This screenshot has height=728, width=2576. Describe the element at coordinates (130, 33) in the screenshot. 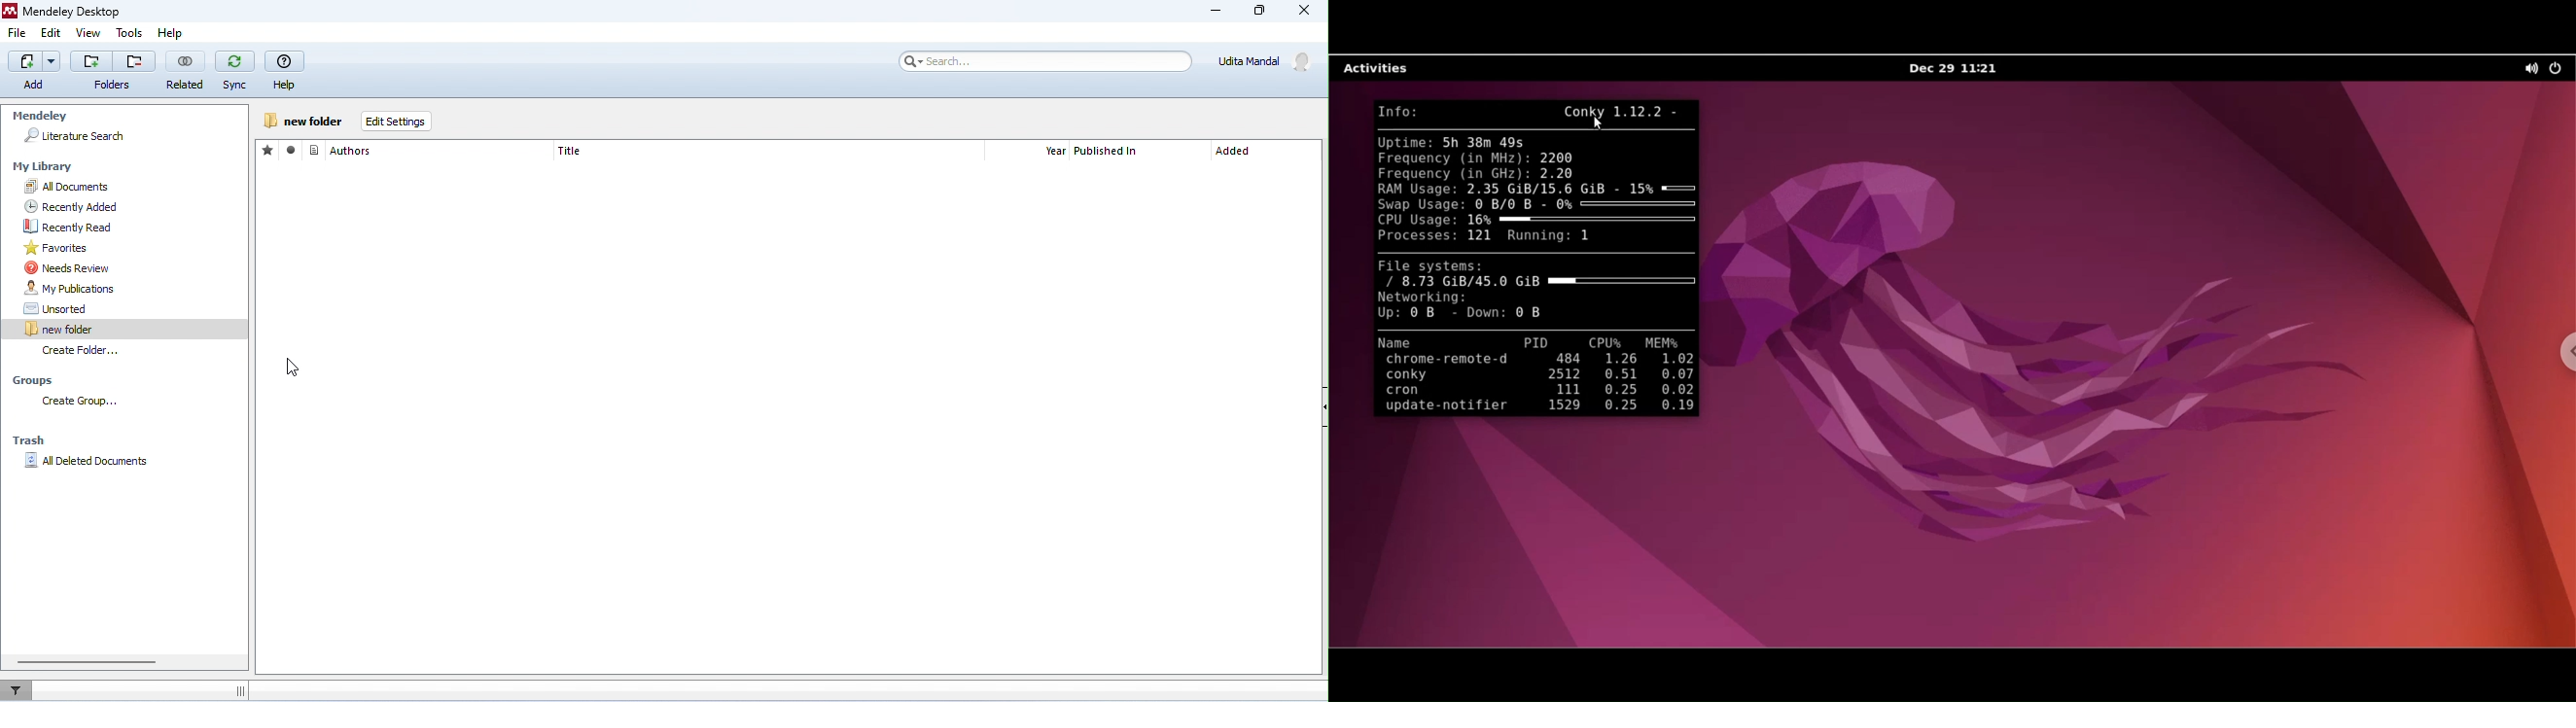

I see `tools` at that location.